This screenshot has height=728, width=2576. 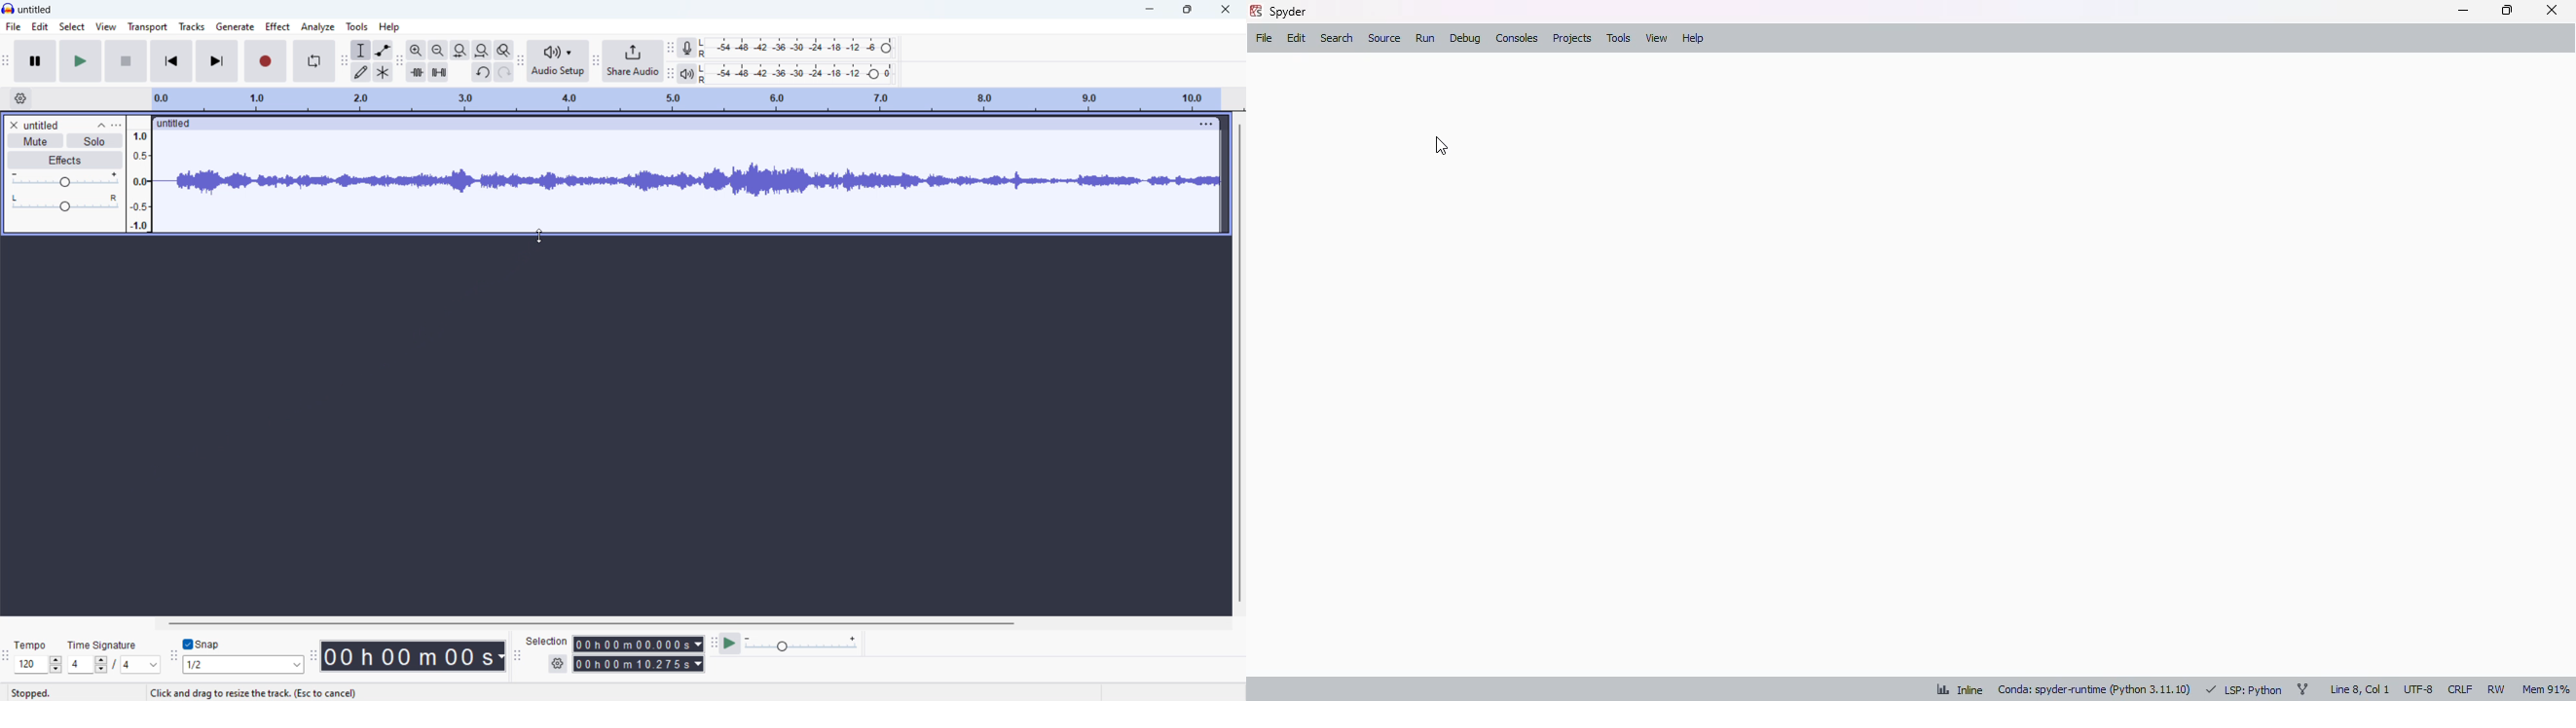 What do you see at coordinates (687, 74) in the screenshot?
I see `playback meter` at bounding box center [687, 74].